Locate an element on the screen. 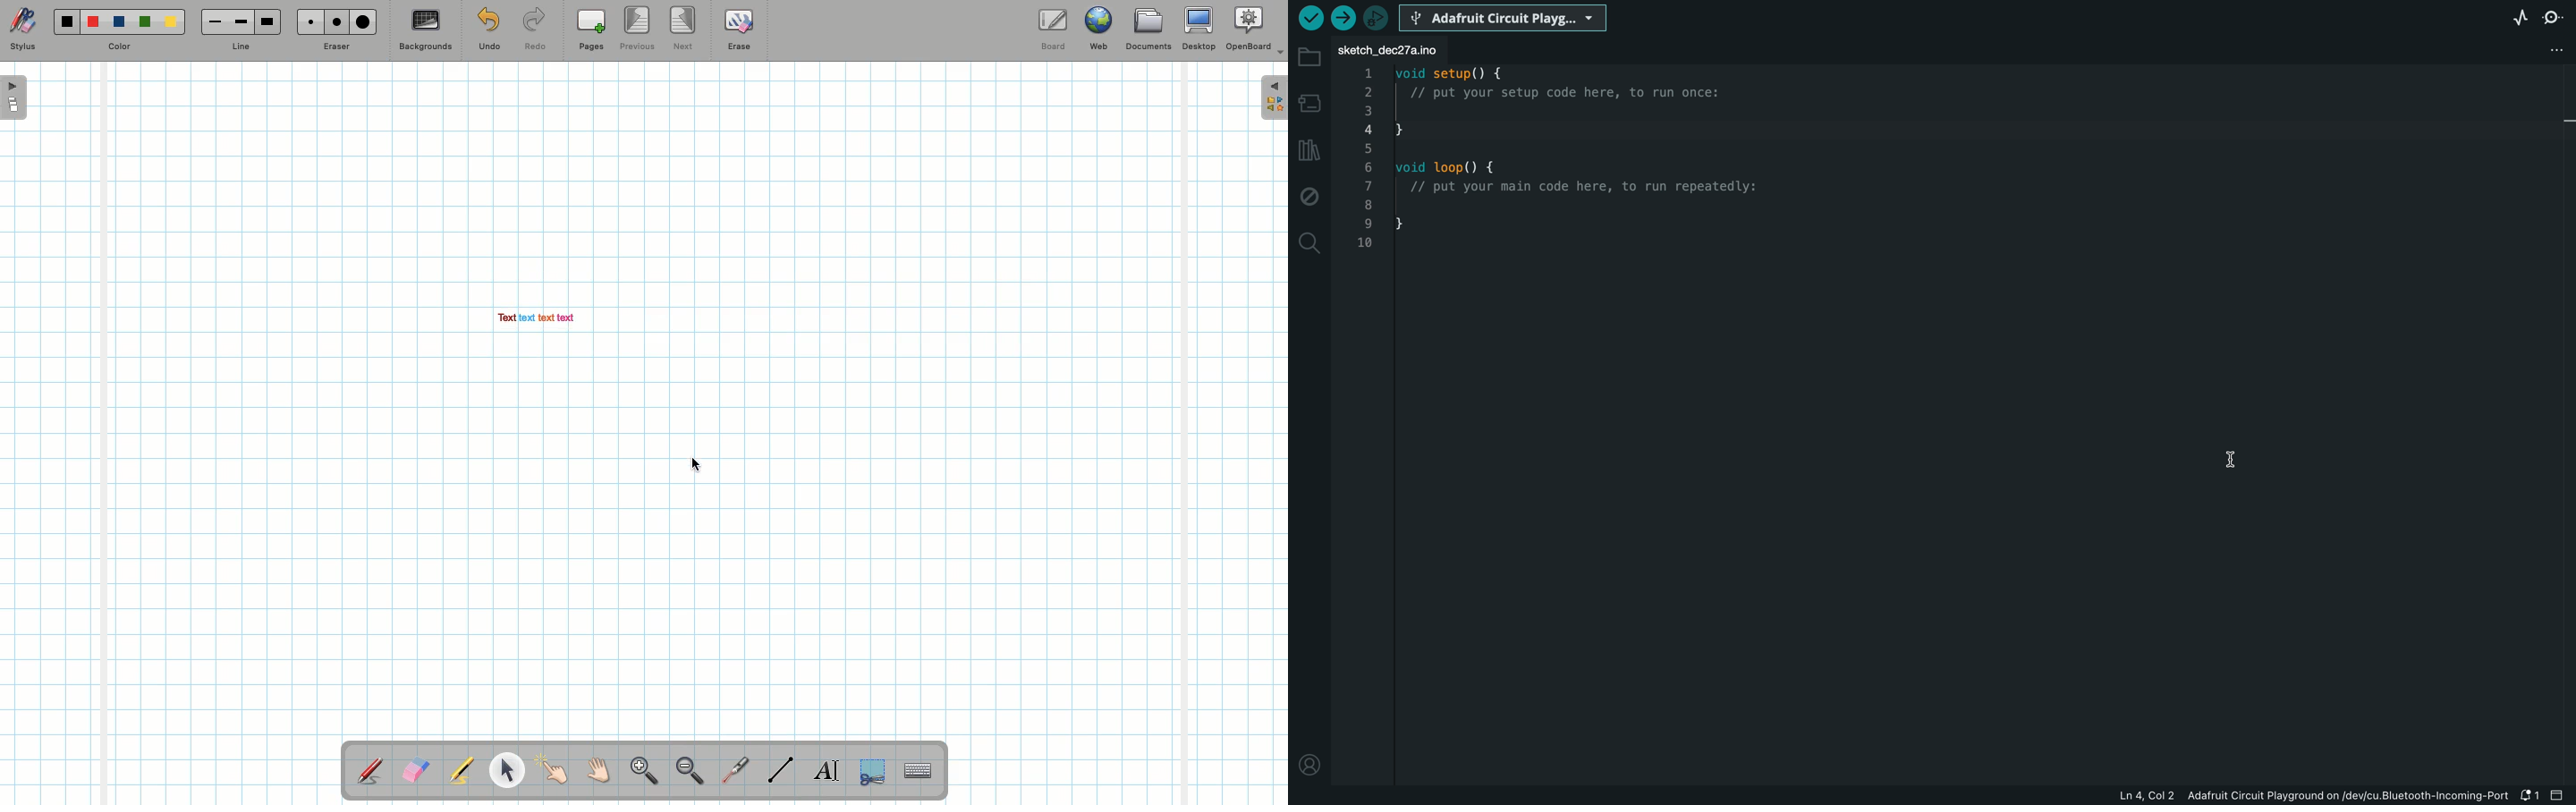 The image size is (2576, 812). text is located at coordinates (566, 318).